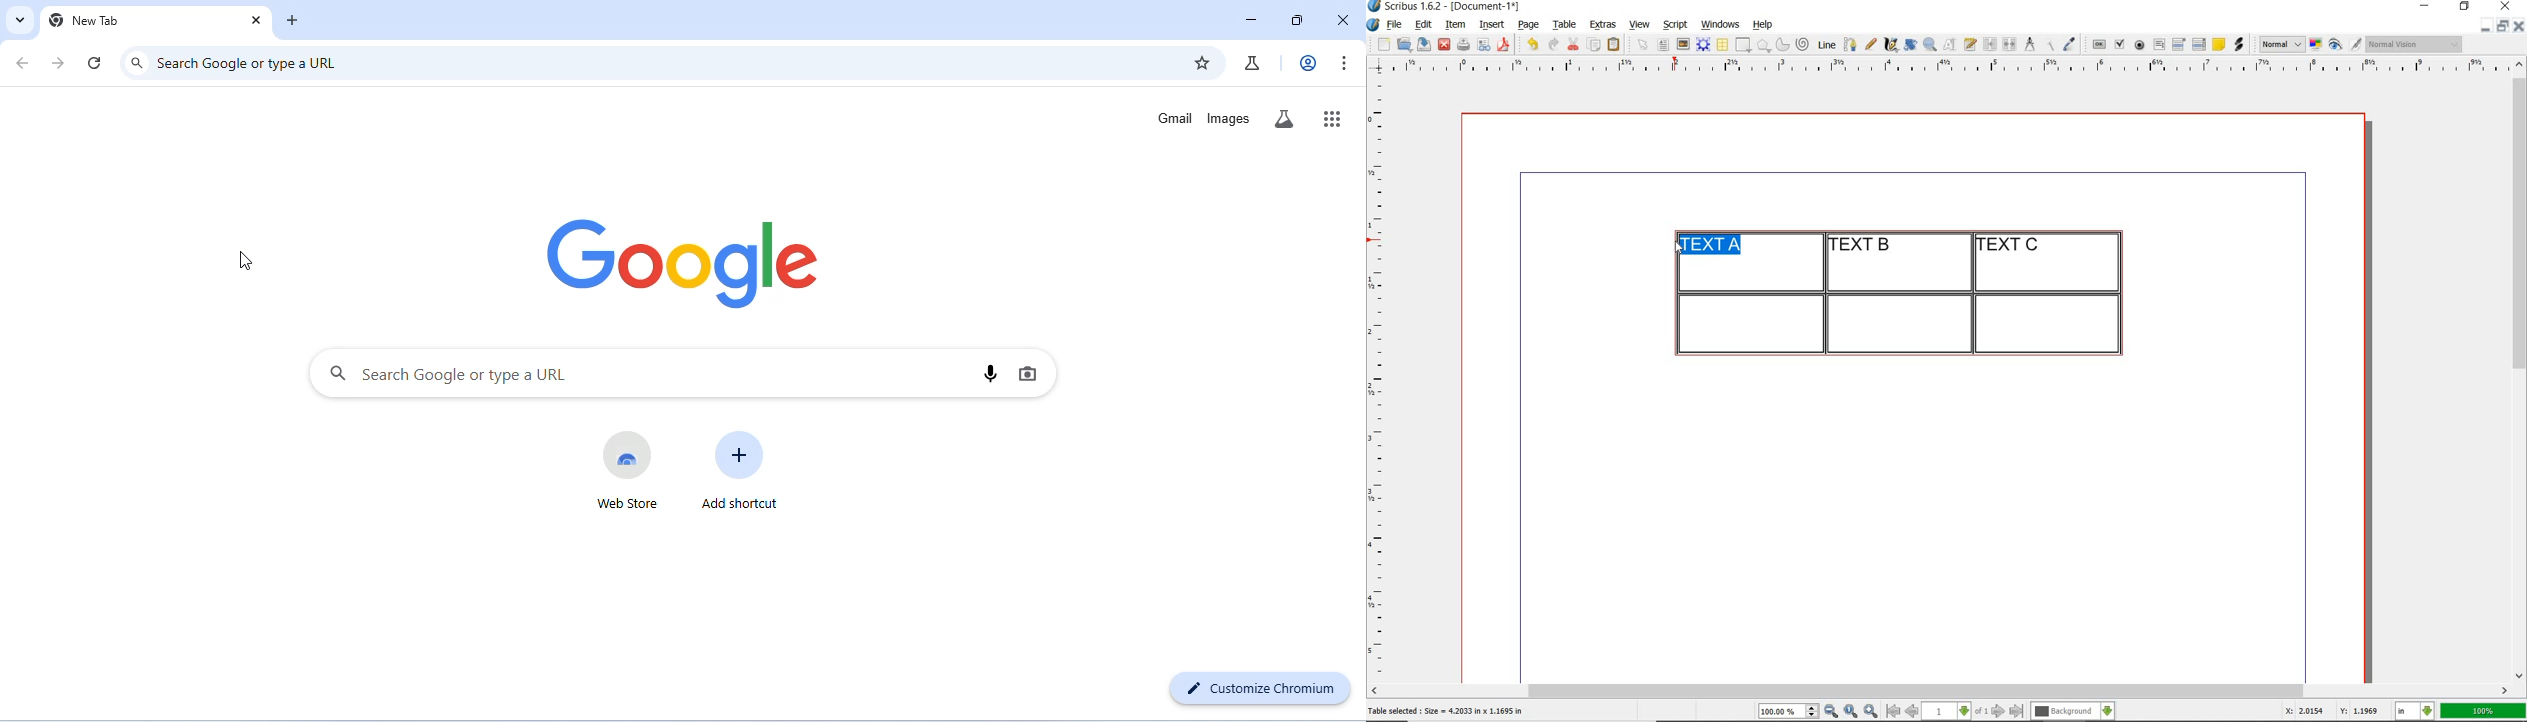  What do you see at coordinates (1254, 66) in the screenshot?
I see `chrome labs` at bounding box center [1254, 66].